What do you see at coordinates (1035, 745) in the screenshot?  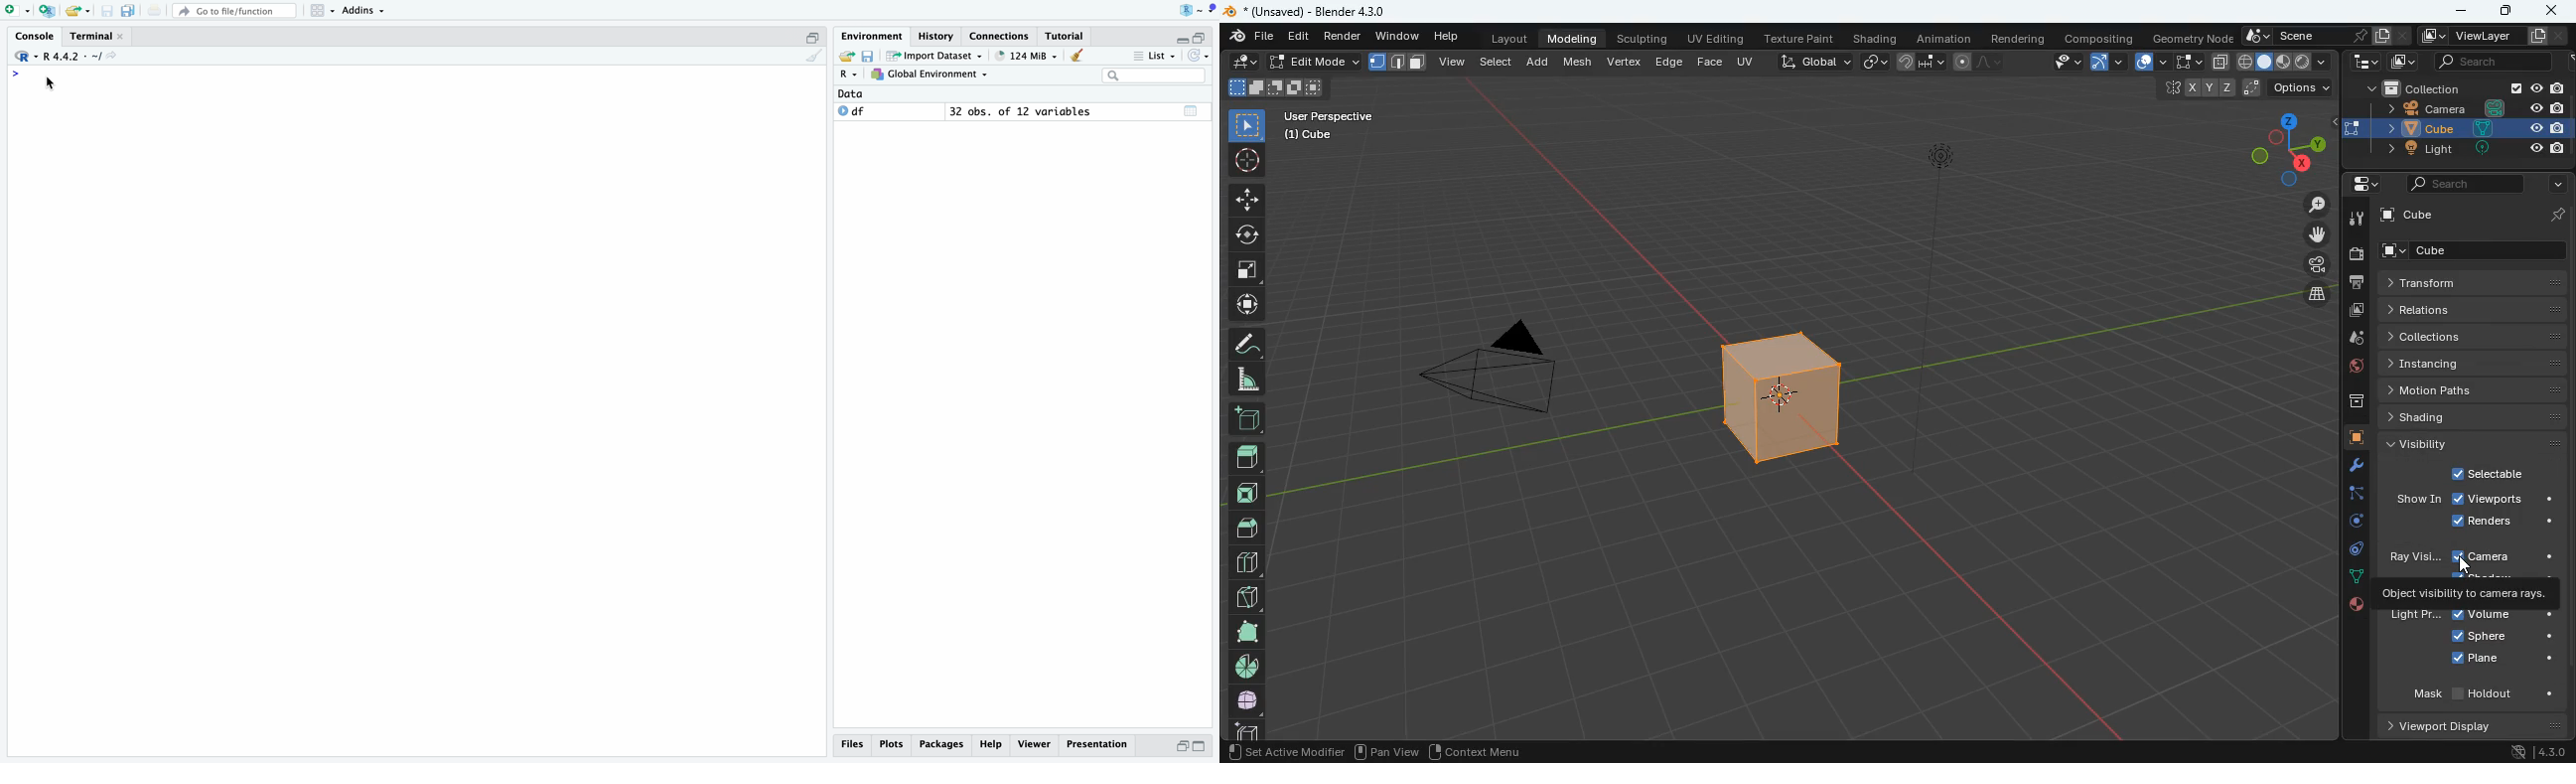 I see `viewer` at bounding box center [1035, 745].